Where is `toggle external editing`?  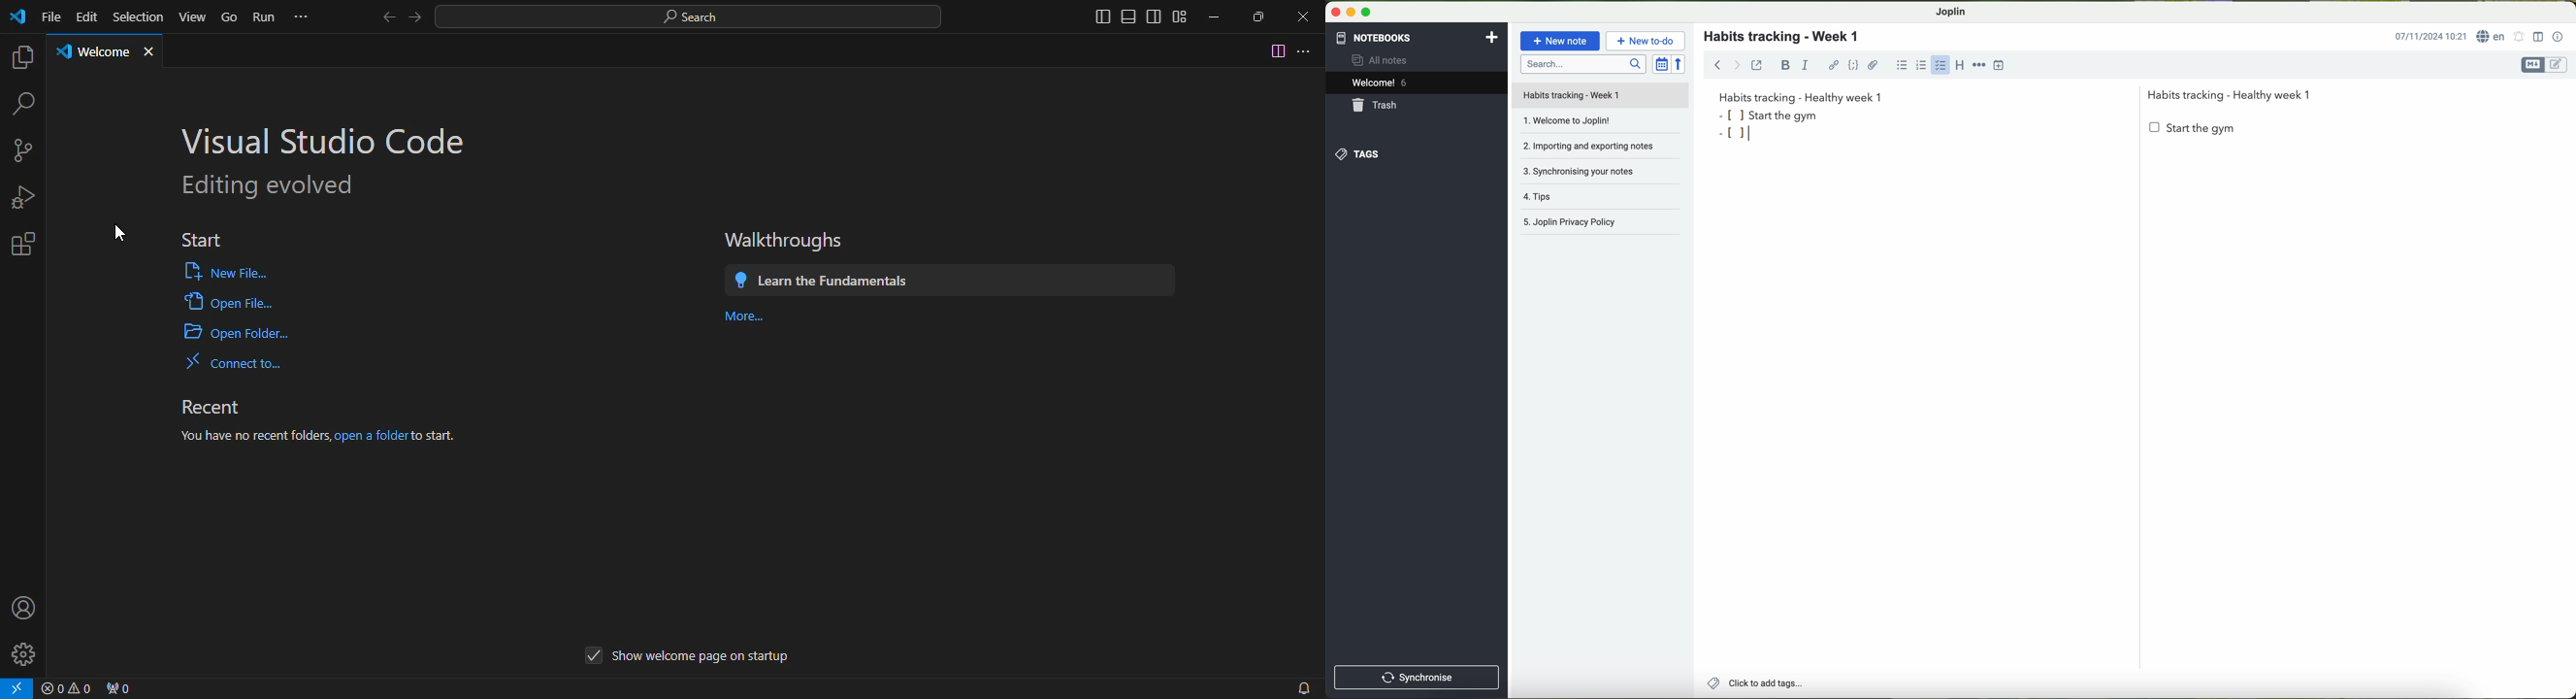
toggle external editing is located at coordinates (1757, 64).